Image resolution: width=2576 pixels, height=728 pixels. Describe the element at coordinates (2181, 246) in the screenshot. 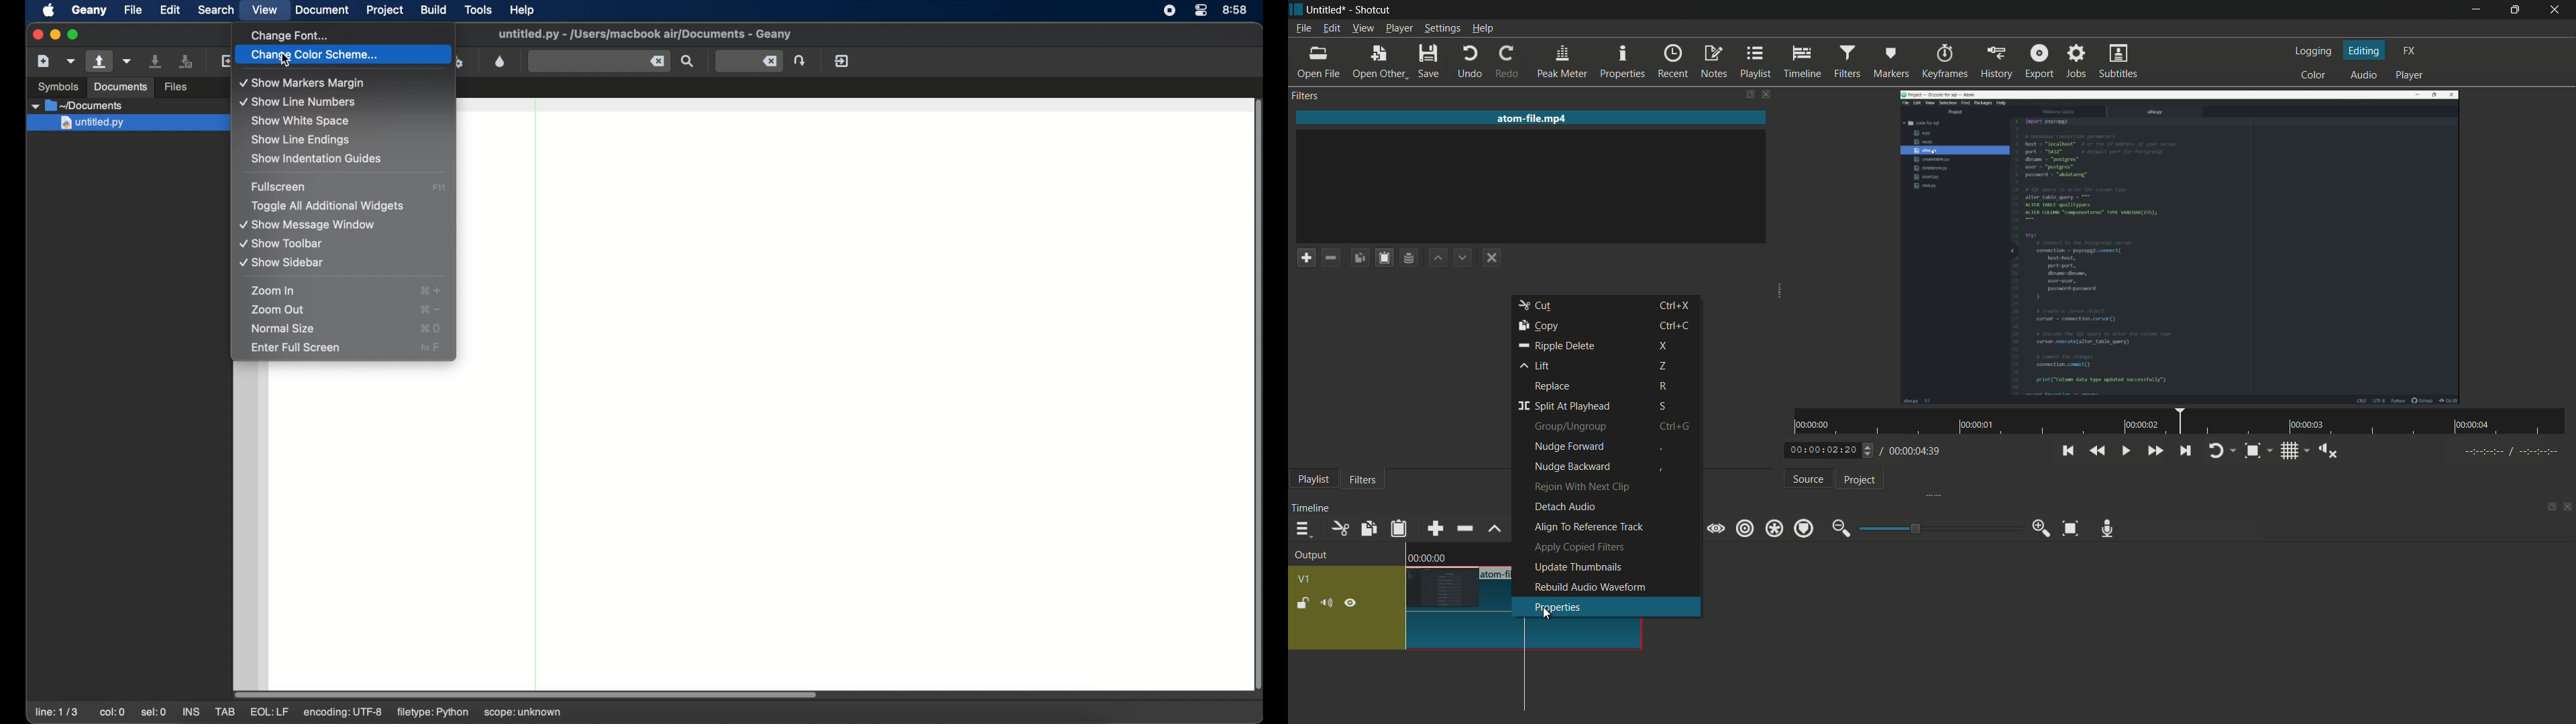

I see `imported video` at that location.